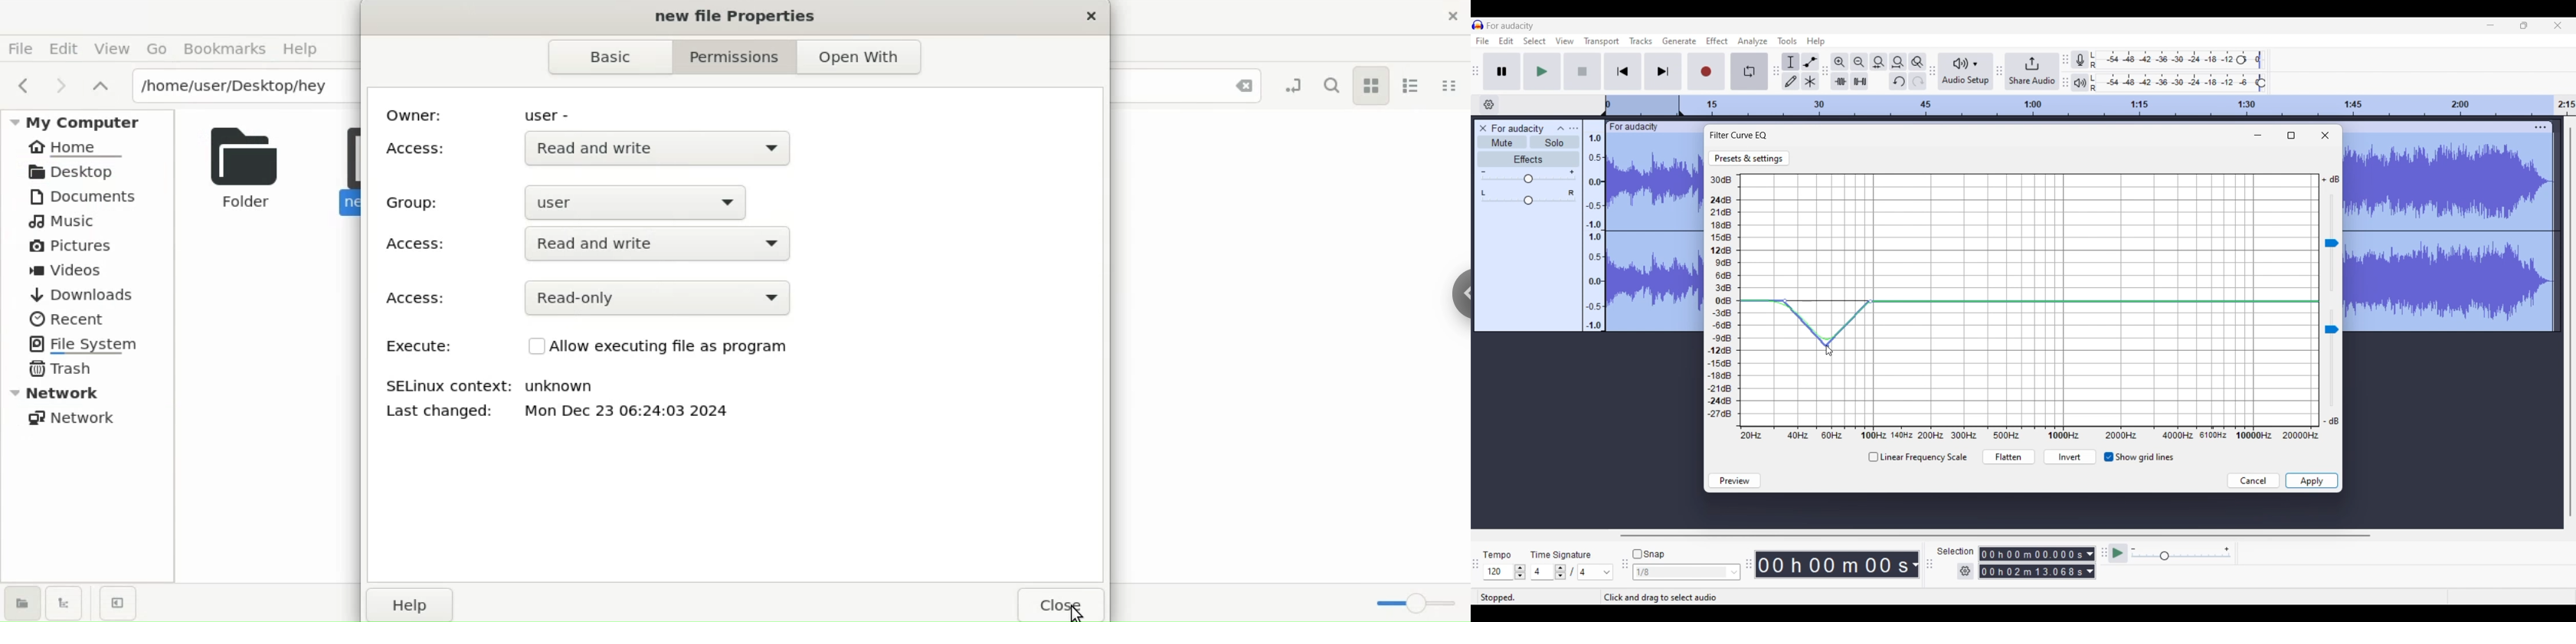 Image resolution: width=2576 pixels, height=644 pixels. I want to click on Type in tempo, so click(1498, 572).